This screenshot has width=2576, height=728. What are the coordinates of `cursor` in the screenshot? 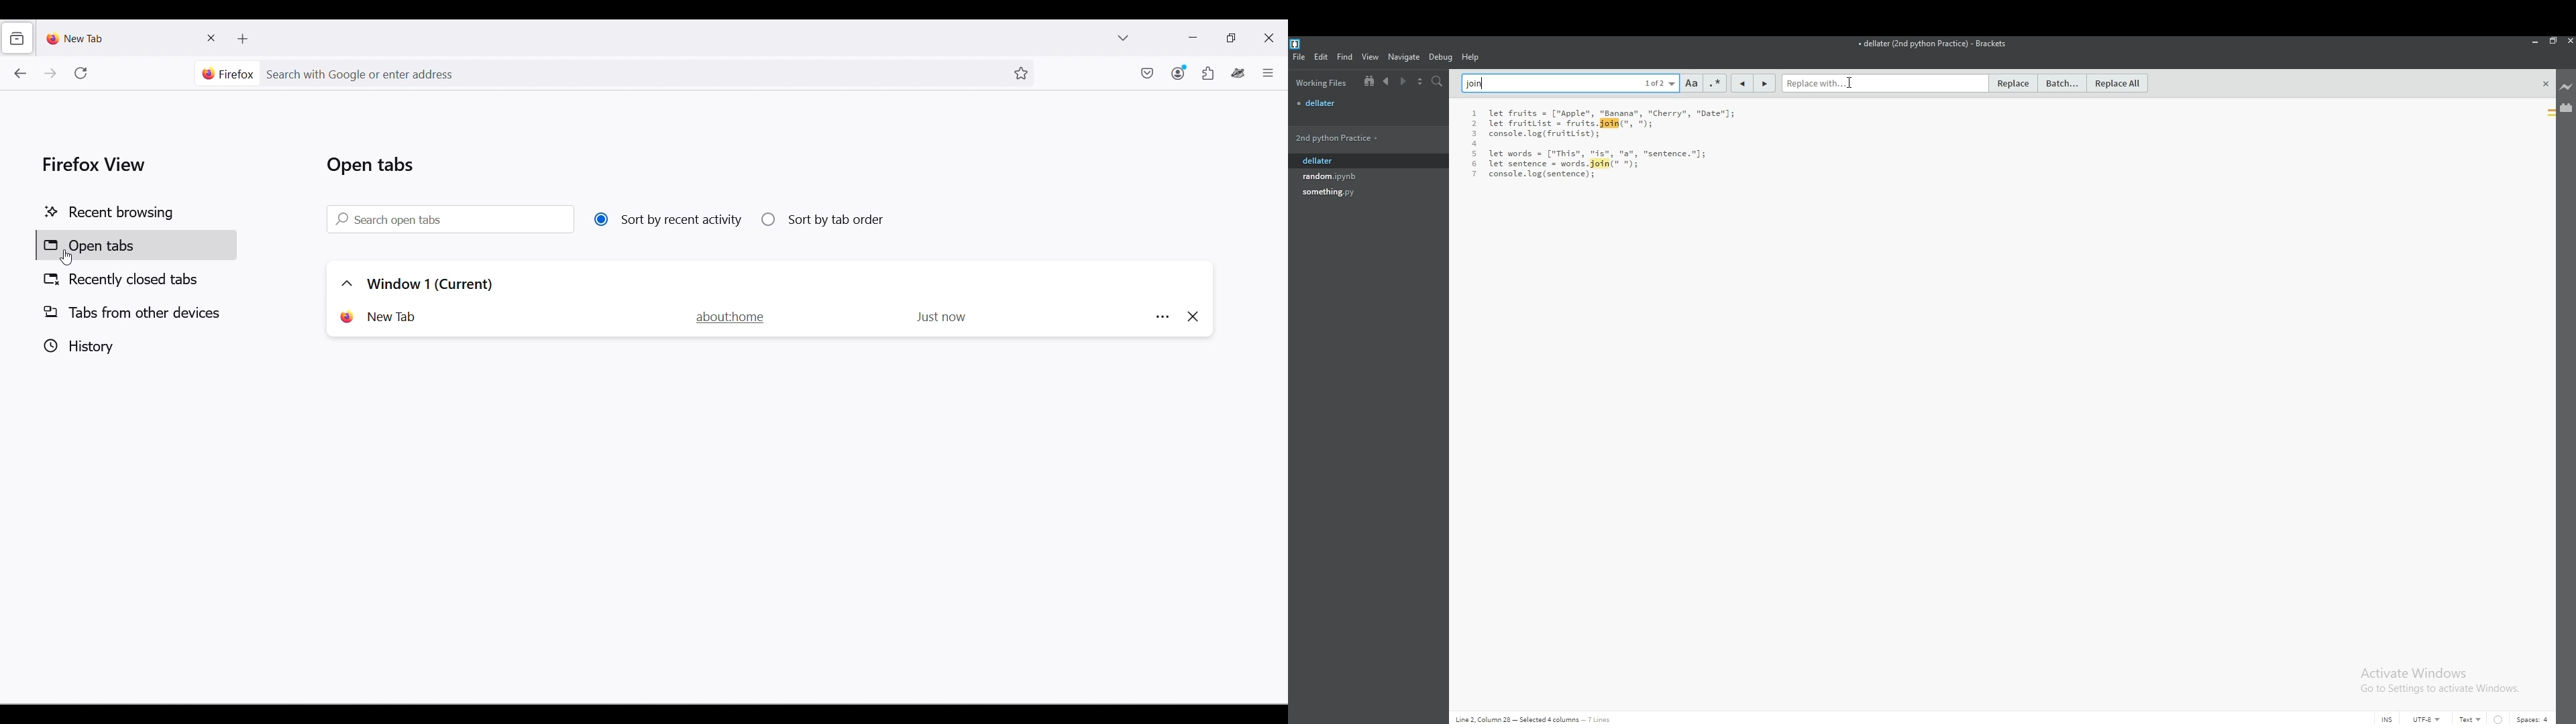 It's located at (1851, 82).